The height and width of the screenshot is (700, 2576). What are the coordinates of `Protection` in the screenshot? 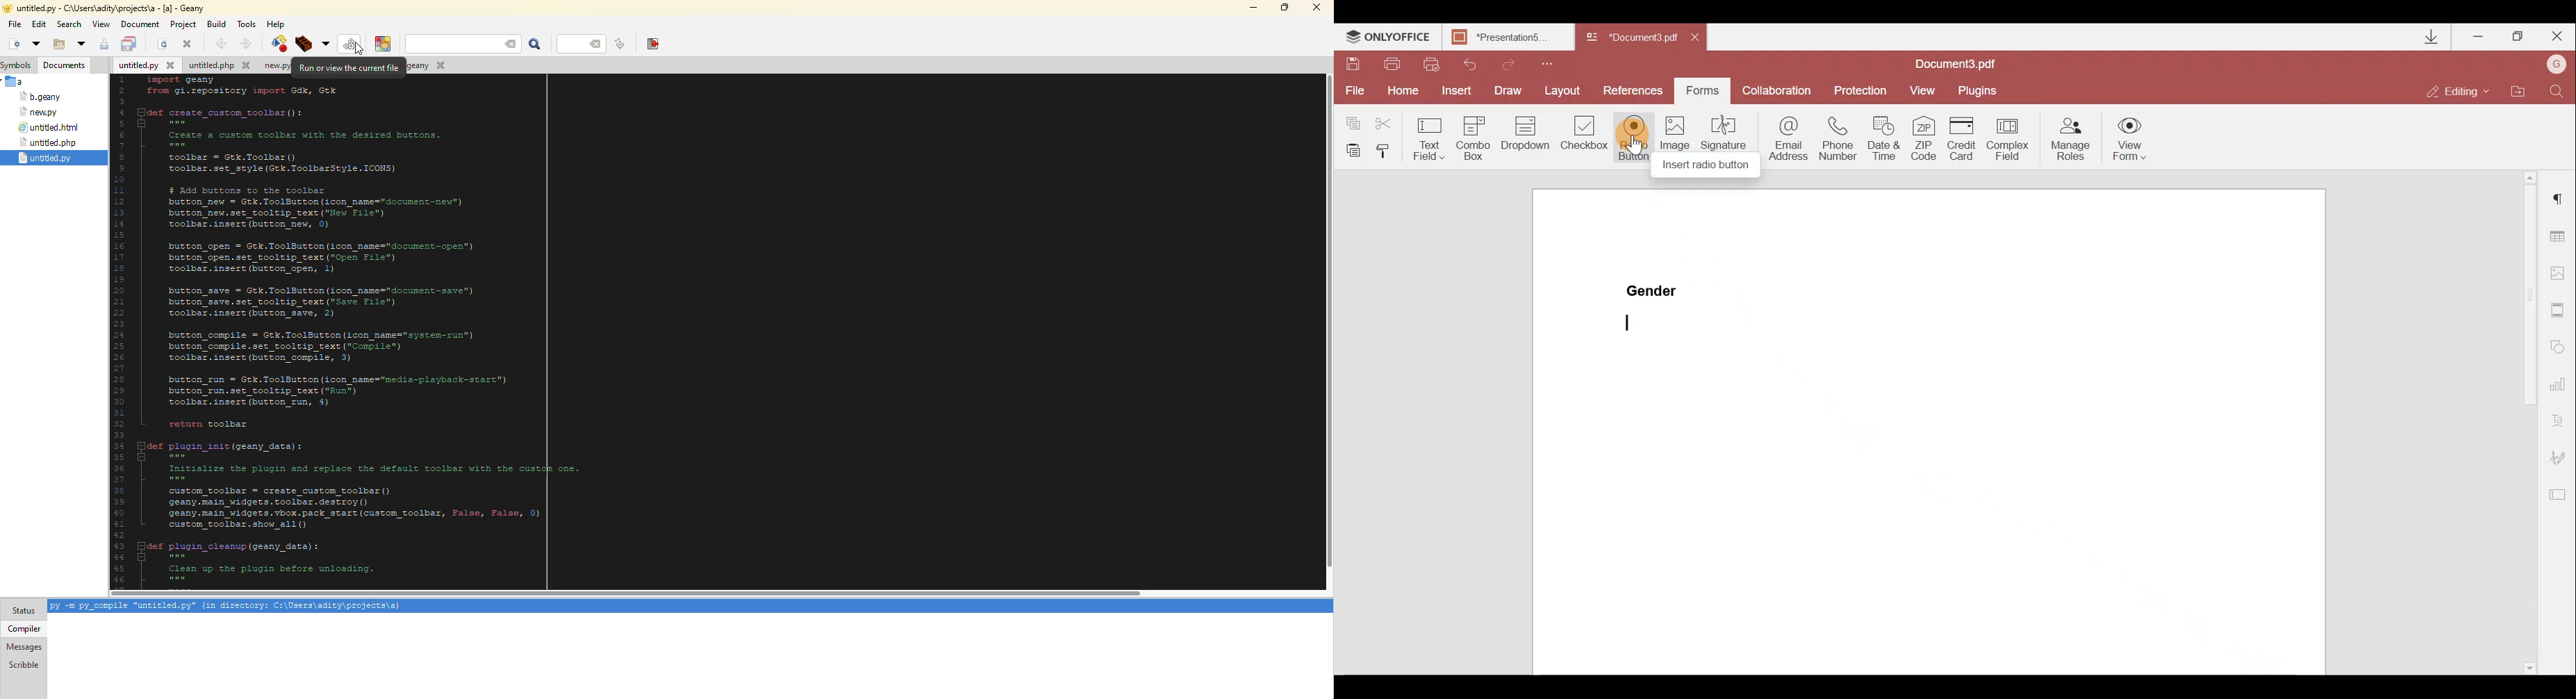 It's located at (1862, 87).